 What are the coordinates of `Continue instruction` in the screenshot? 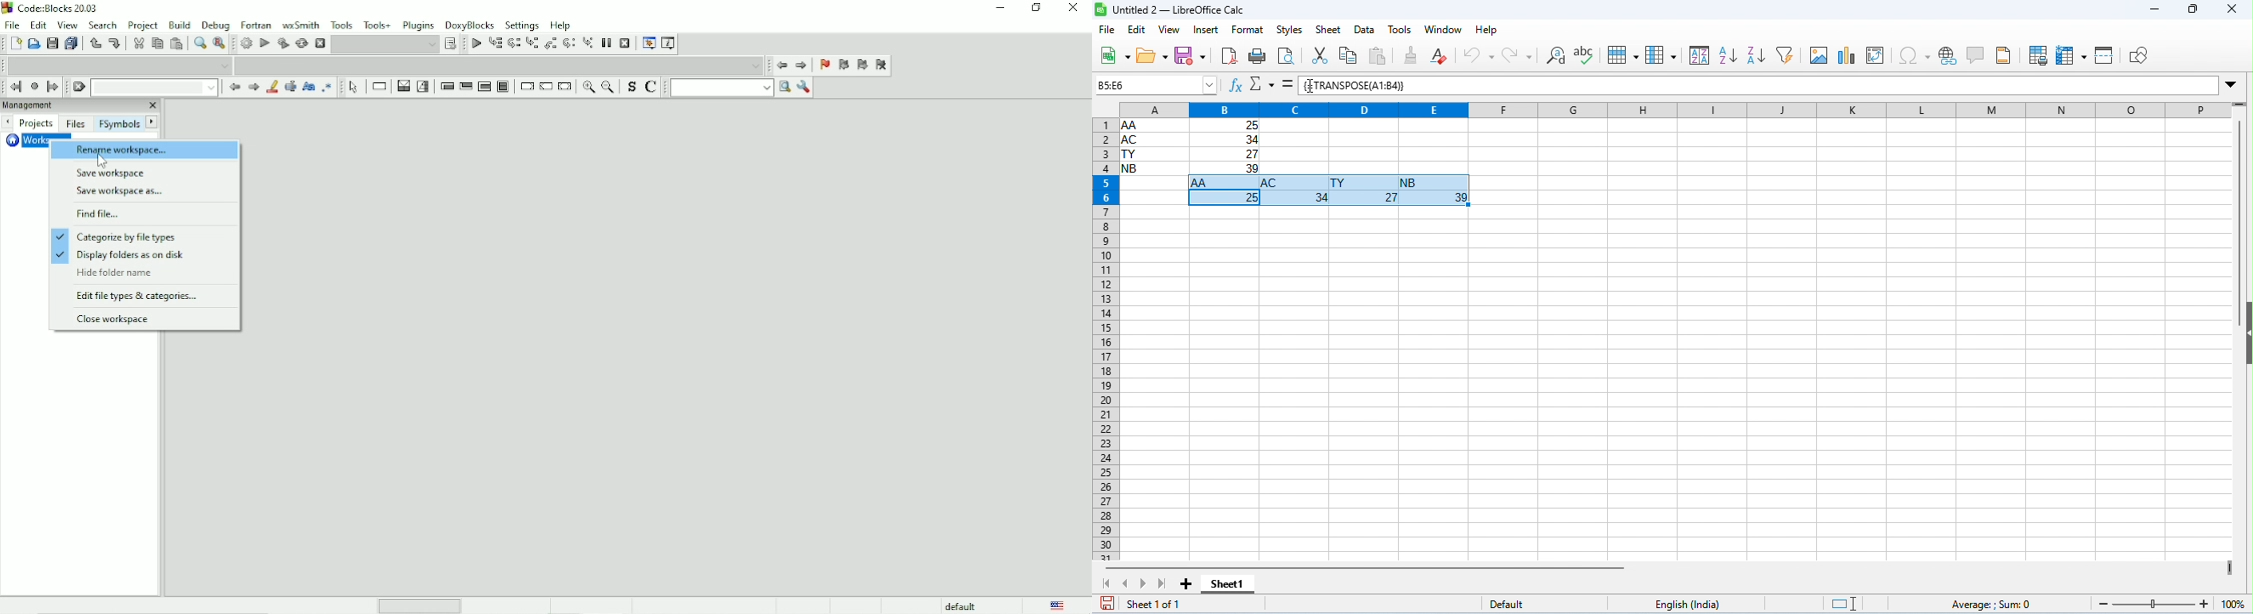 It's located at (546, 88).